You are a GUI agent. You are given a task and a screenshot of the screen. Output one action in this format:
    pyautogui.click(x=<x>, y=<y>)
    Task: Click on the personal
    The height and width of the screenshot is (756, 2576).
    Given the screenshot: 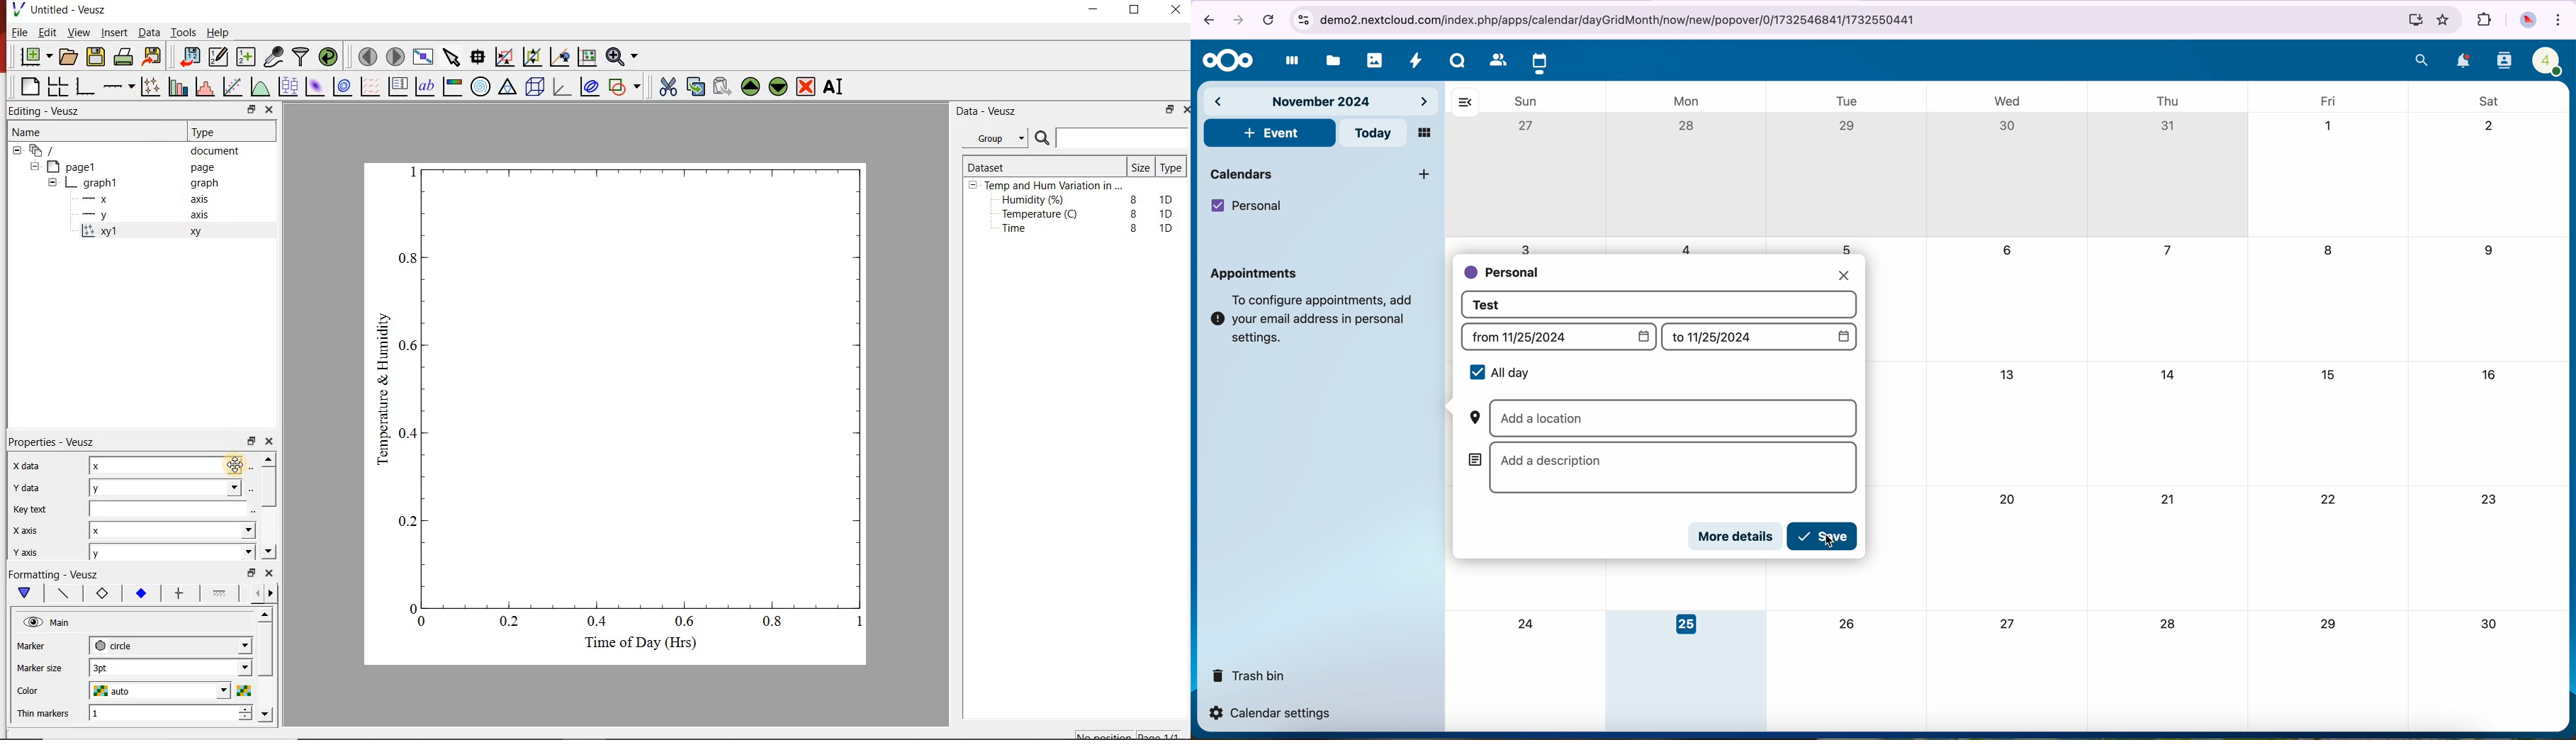 What is the action you would take?
    pyautogui.click(x=1247, y=206)
    